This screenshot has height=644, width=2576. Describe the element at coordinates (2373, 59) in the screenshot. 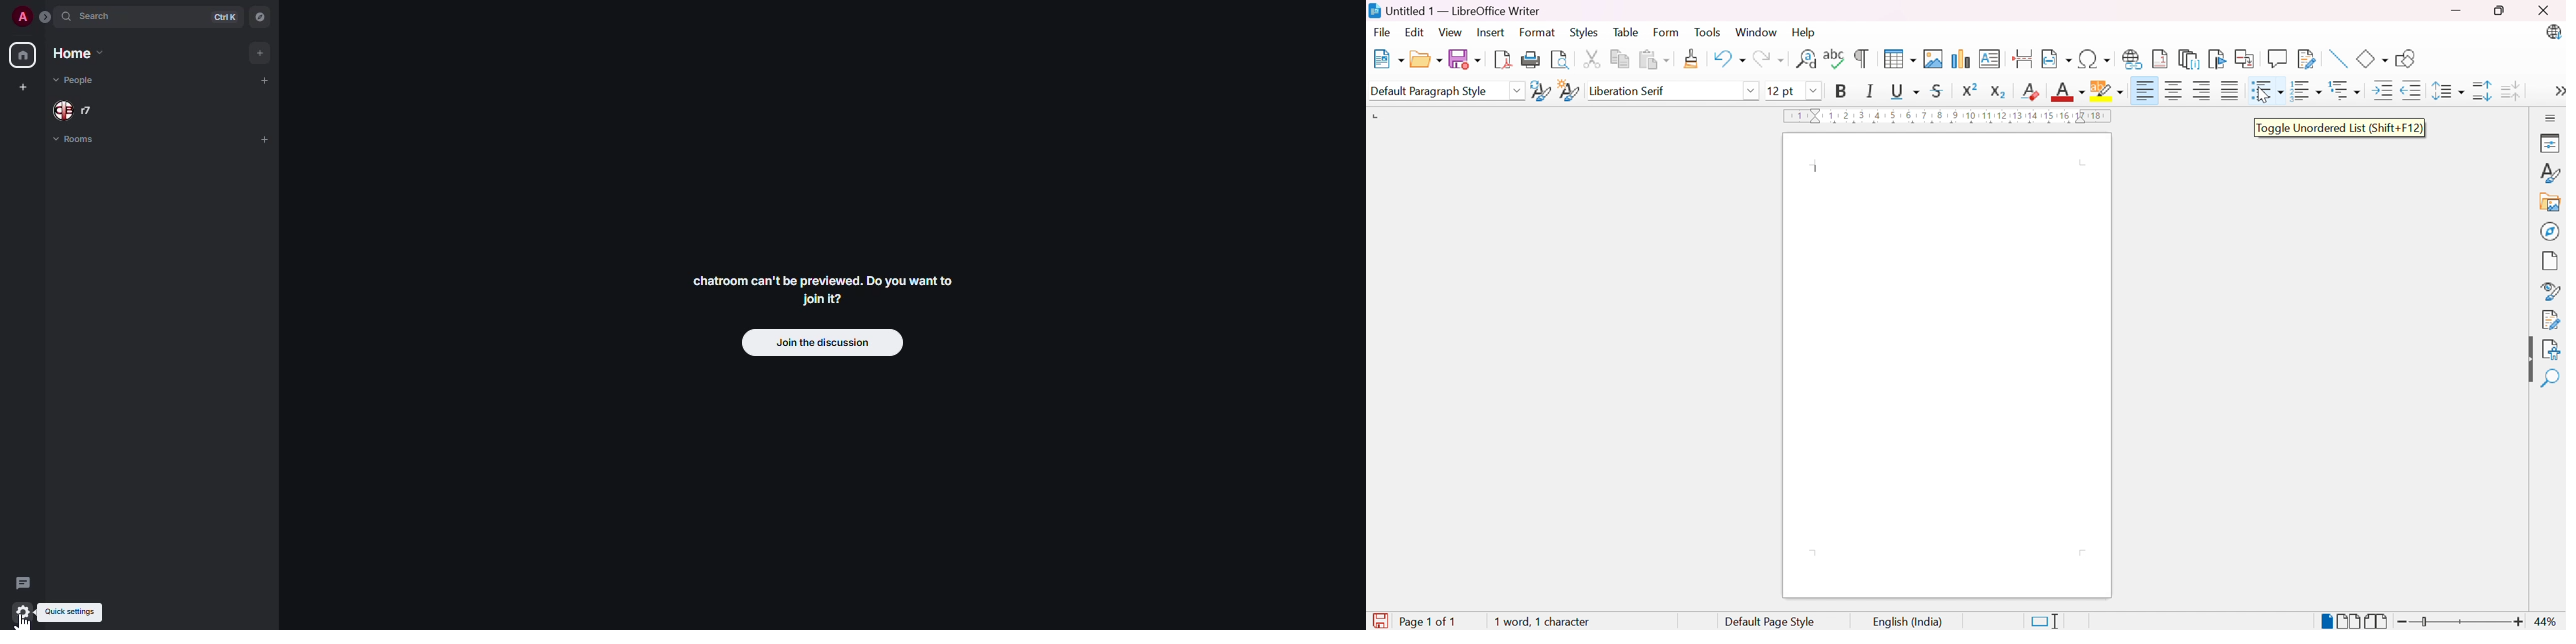

I see `Basic shapes` at that location.